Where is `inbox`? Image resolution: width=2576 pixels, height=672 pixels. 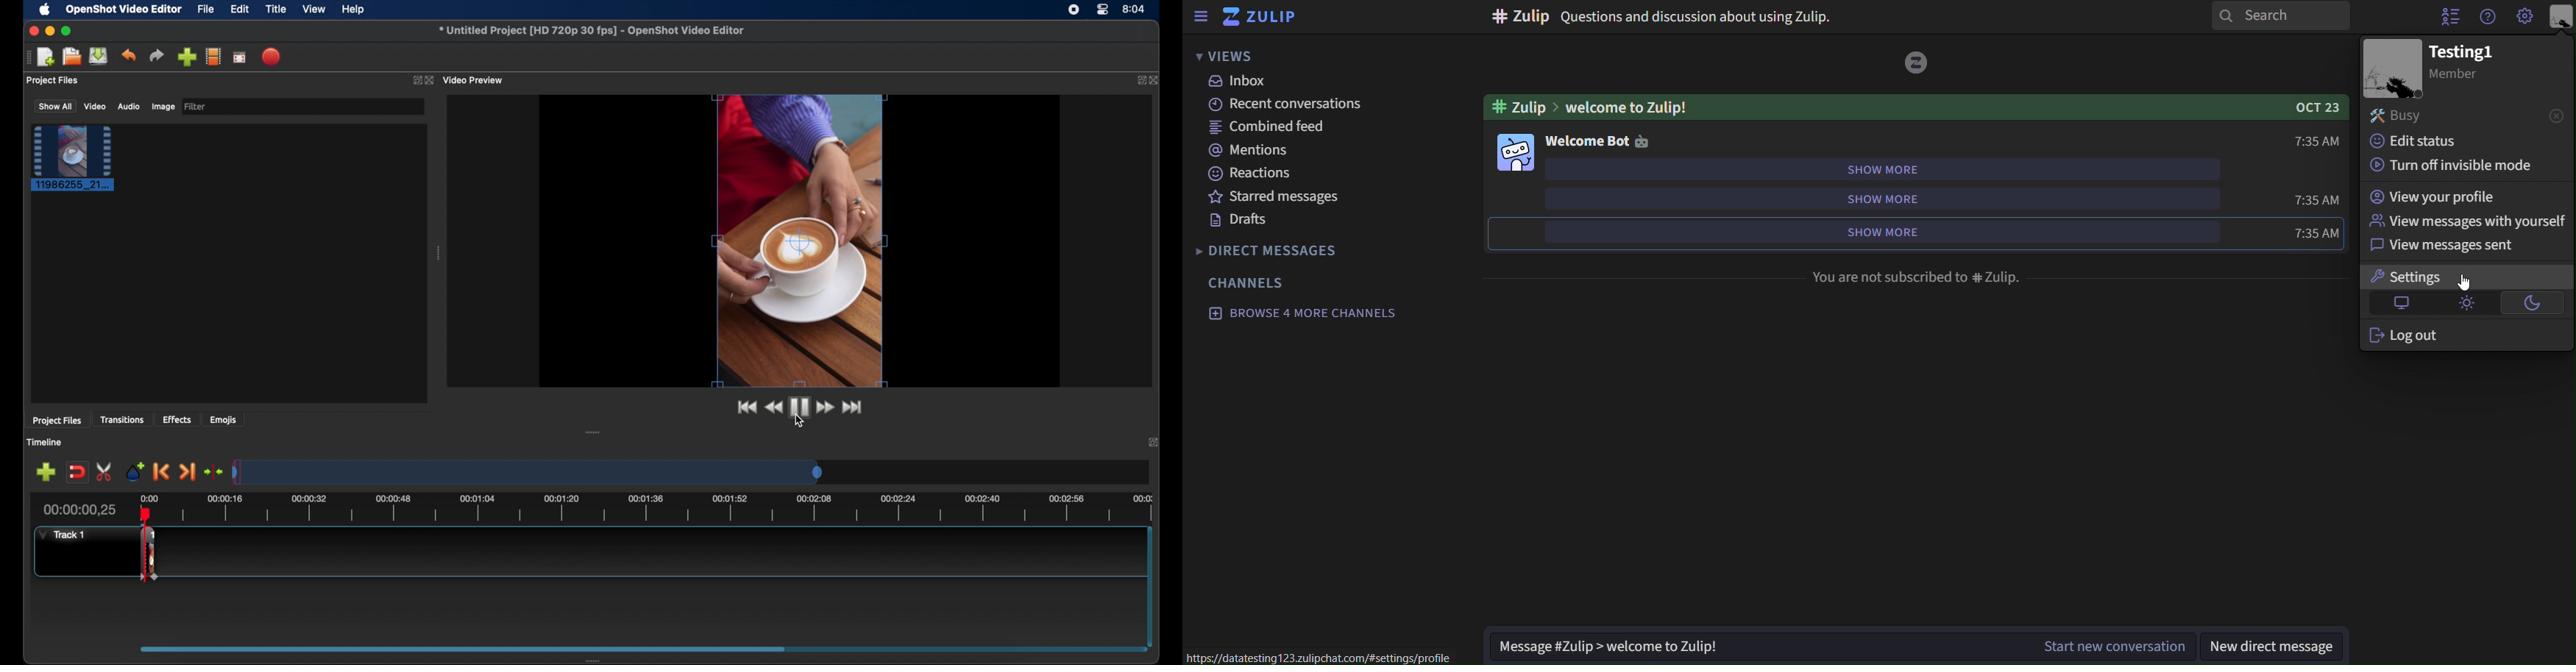
inbox is located at coordinates (1239, 82).